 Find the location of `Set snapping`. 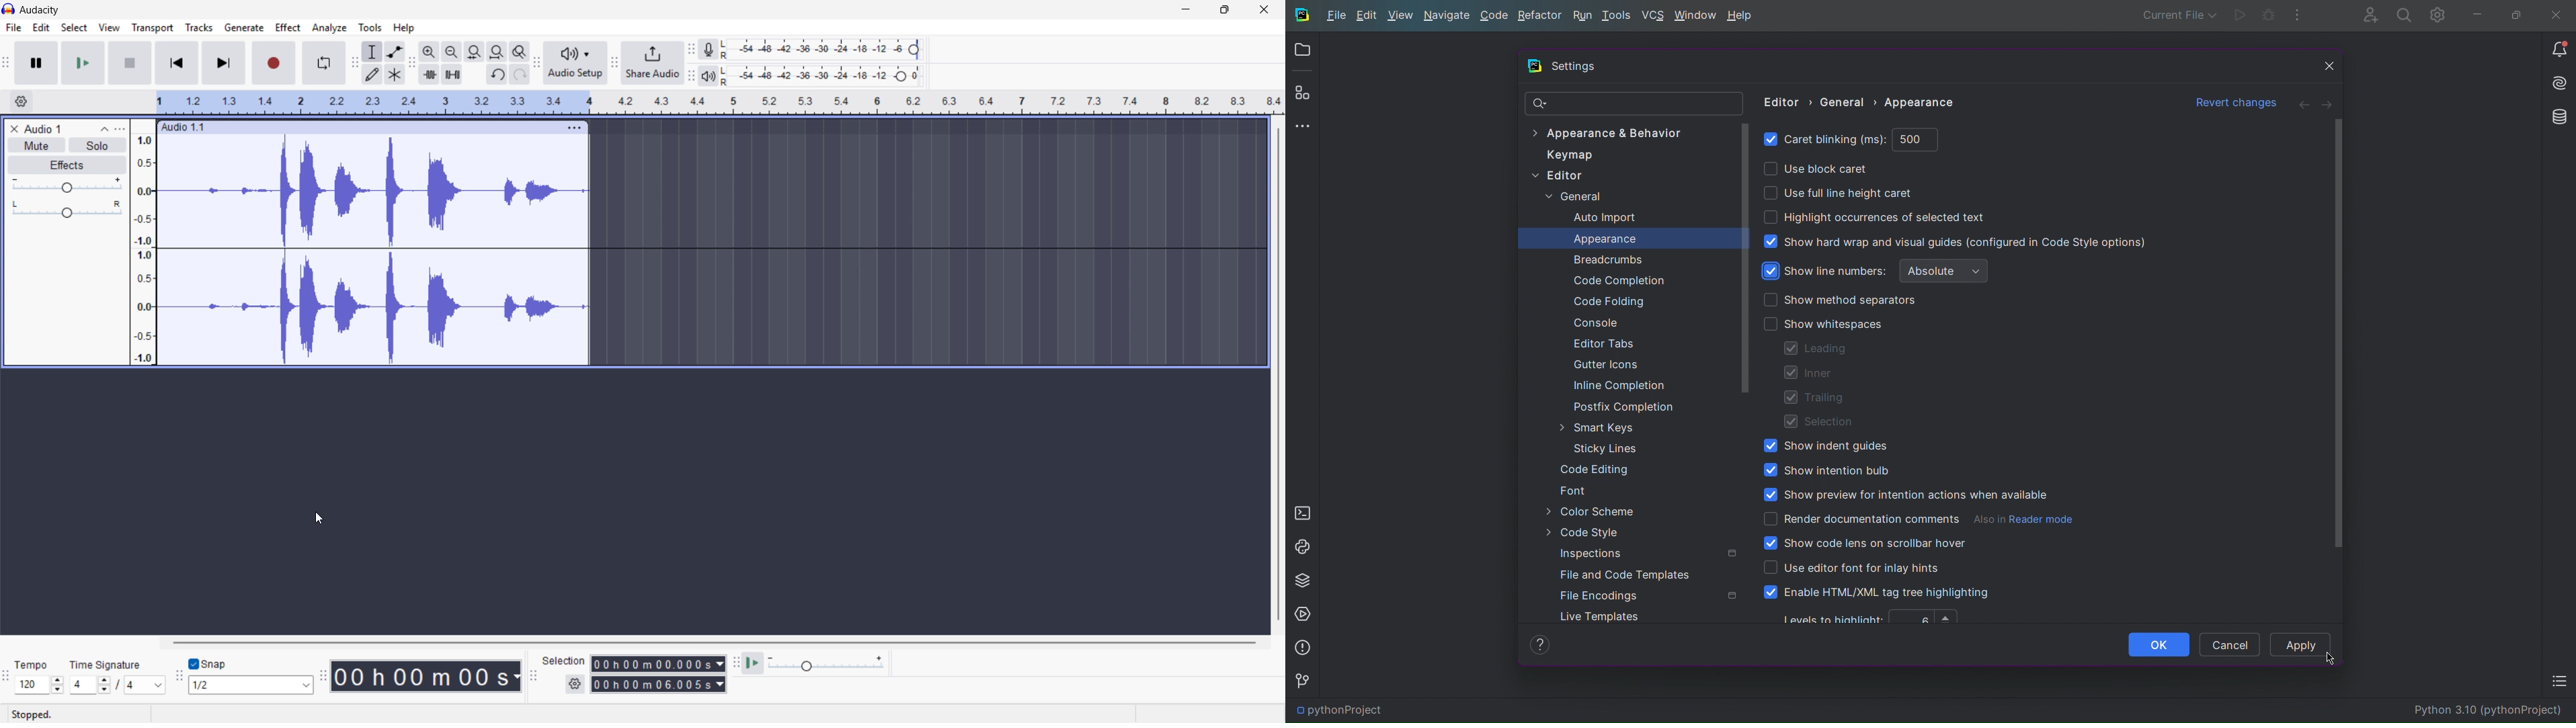

Set snapping is located at coordinates (250, 685).